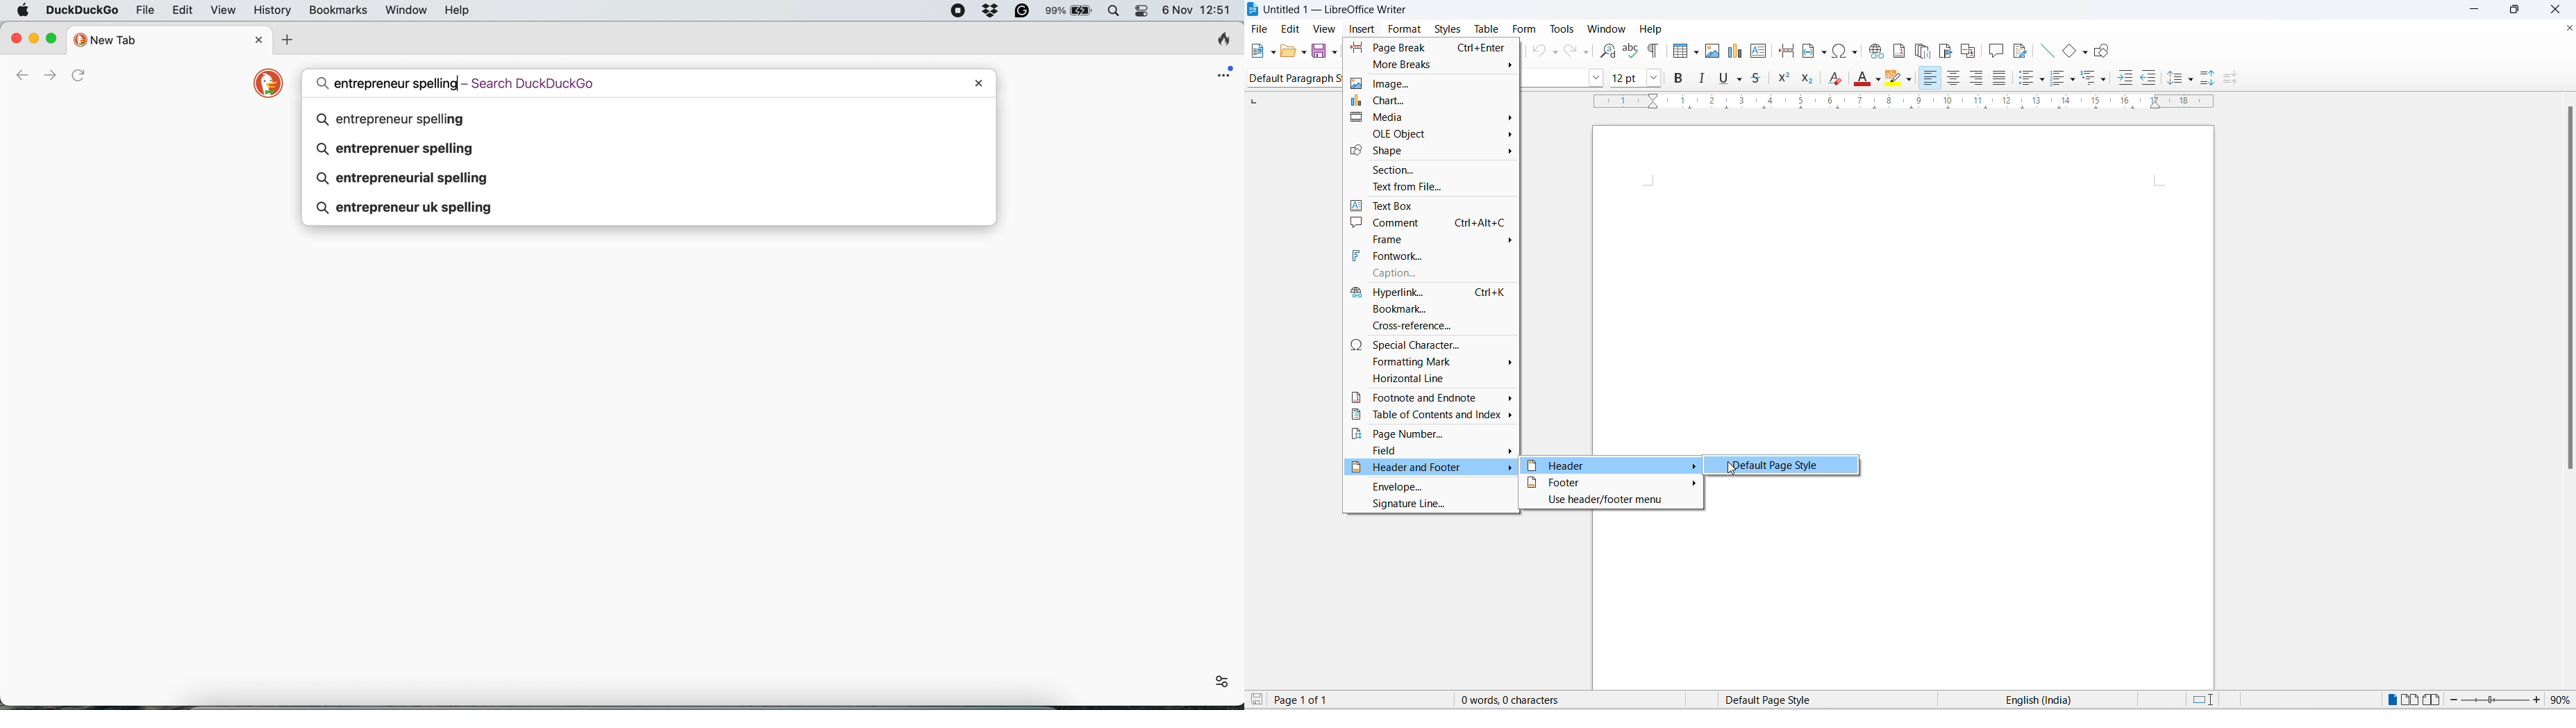  Describe the element at coordinates (1260, 28) in the screenshot. I see `file` at that location.